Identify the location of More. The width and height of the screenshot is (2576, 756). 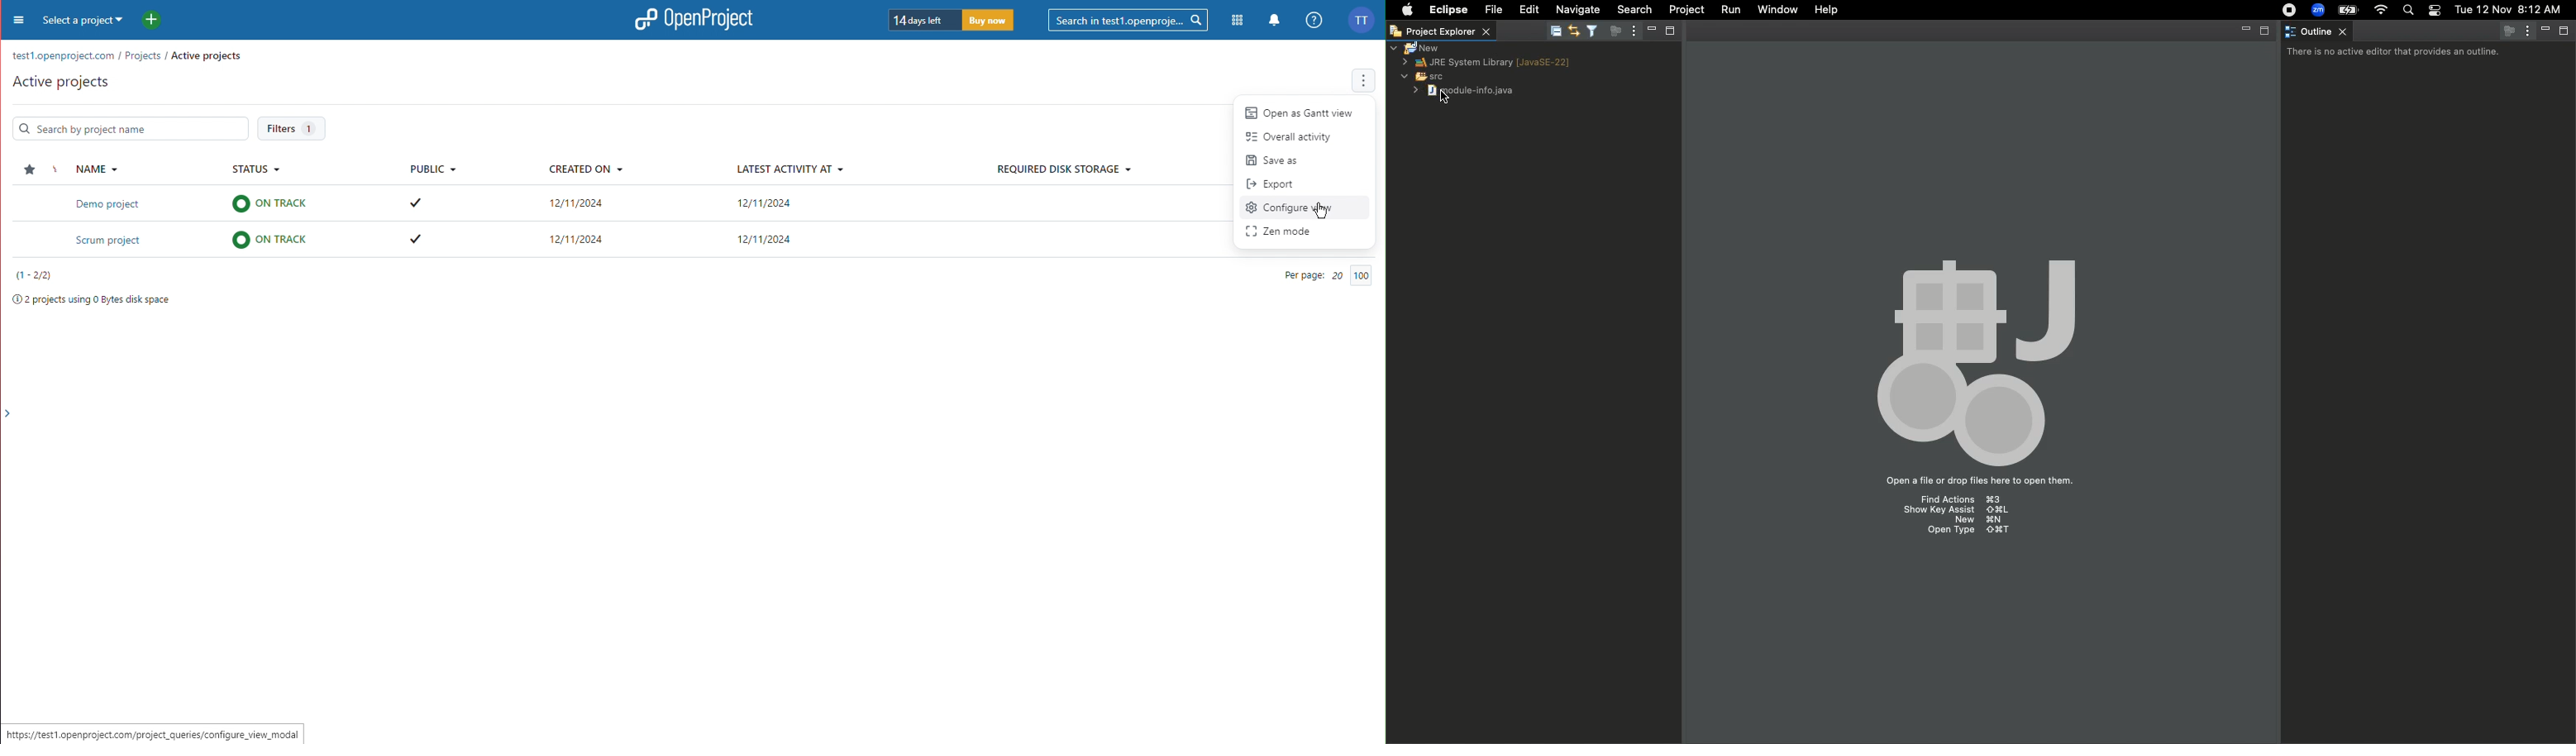
(1365, 80).